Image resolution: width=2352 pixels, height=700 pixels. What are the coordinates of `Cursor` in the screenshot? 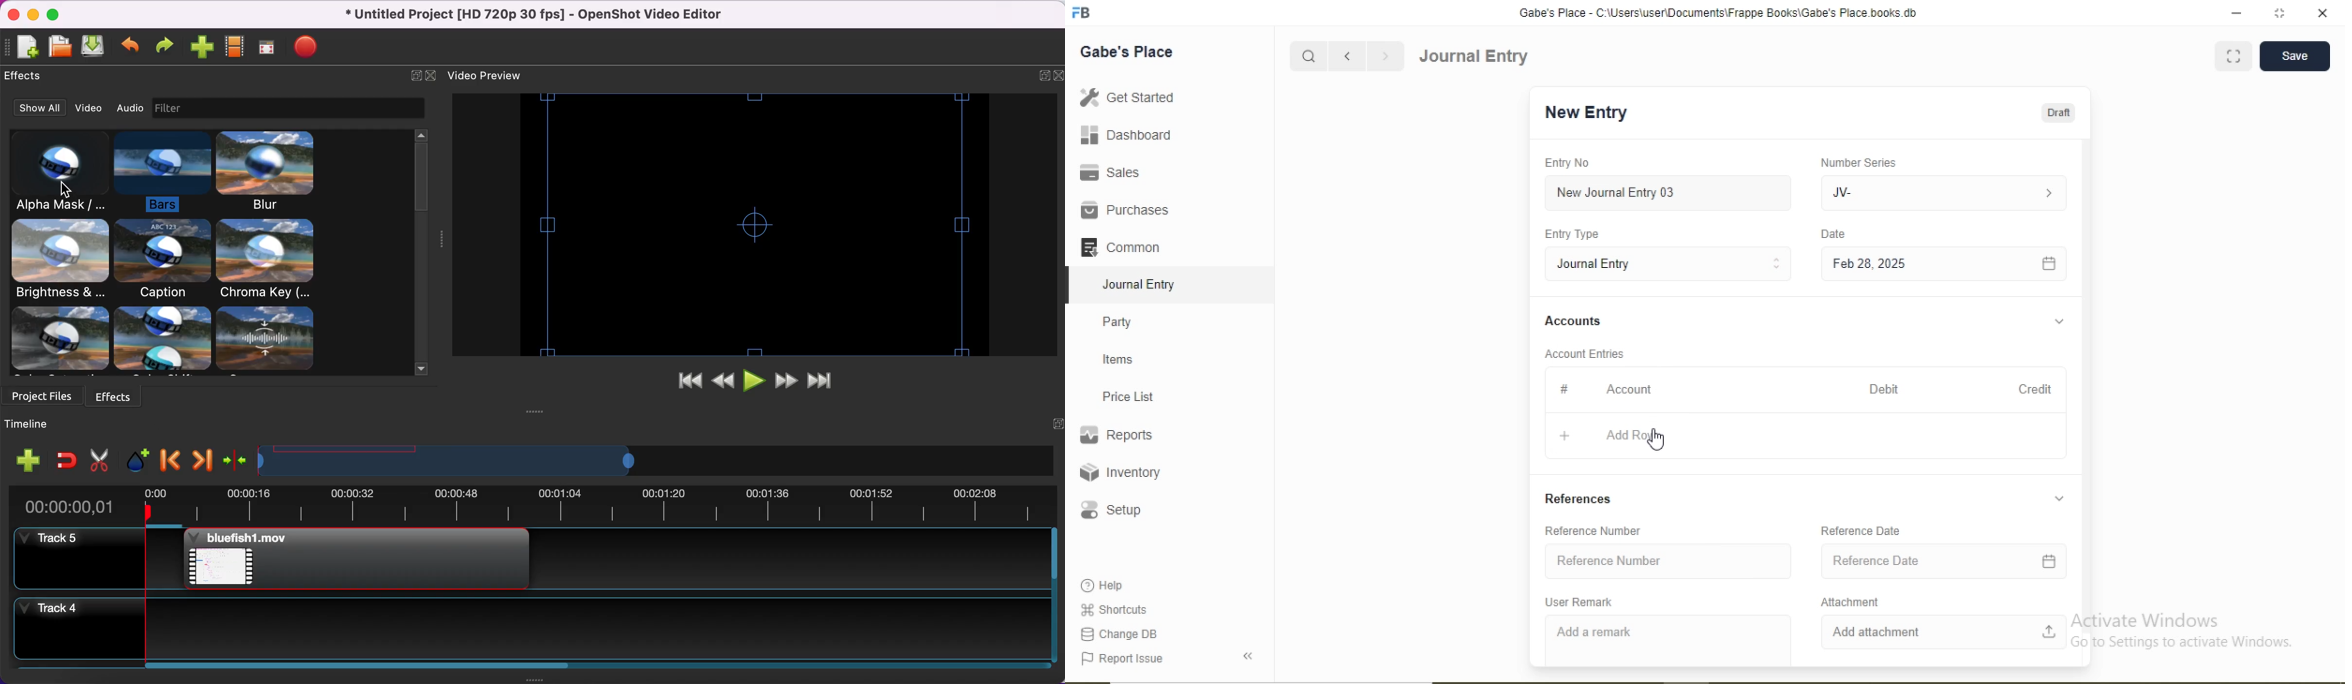 It's located at (67, 188).